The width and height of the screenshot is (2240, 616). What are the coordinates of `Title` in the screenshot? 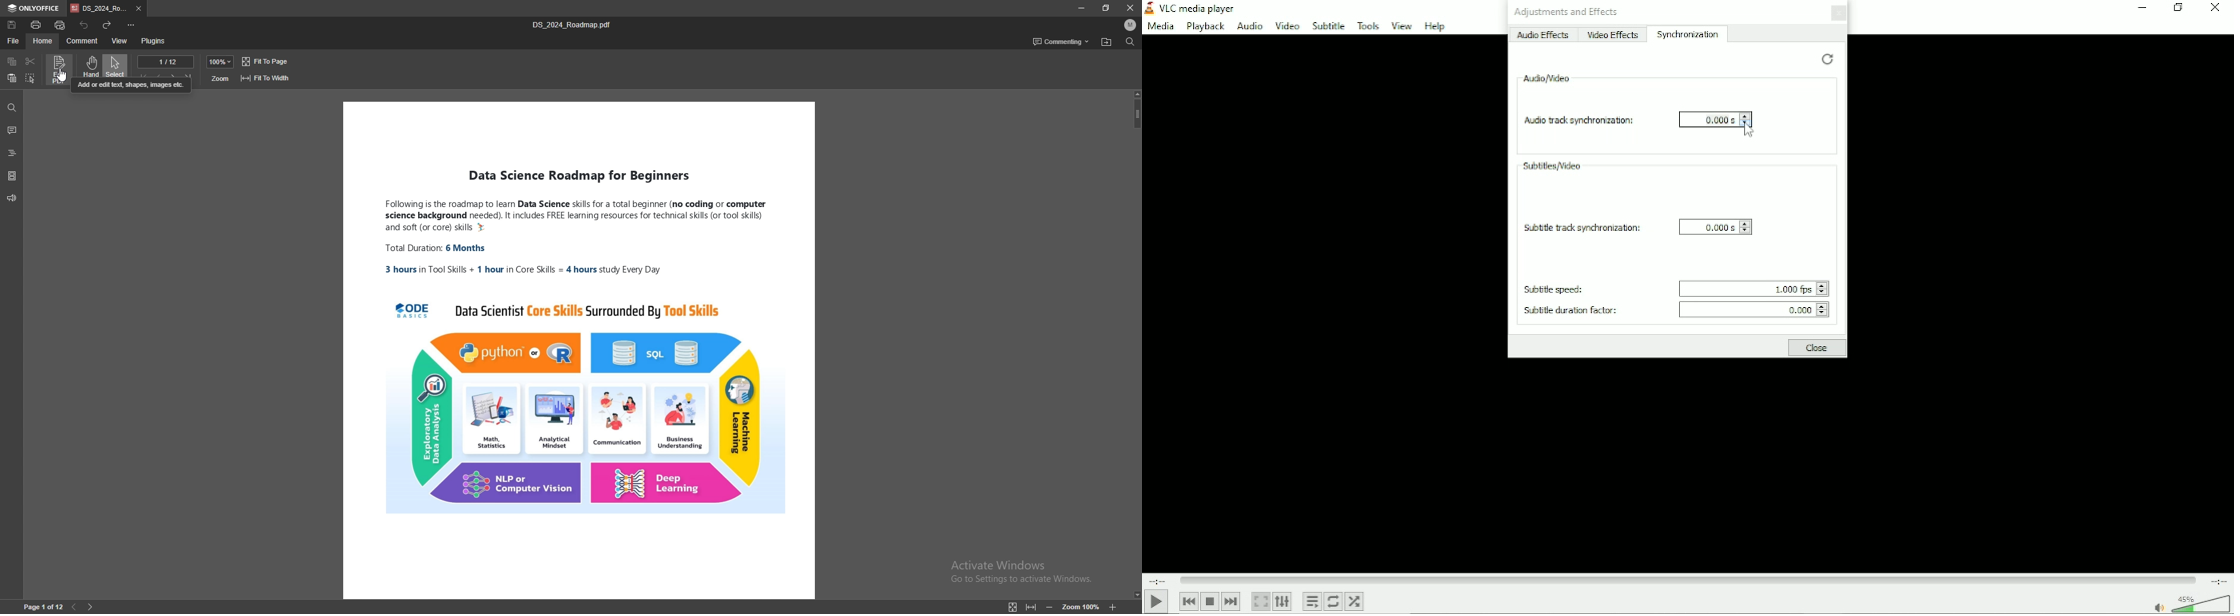 It's located at (1197, 8).